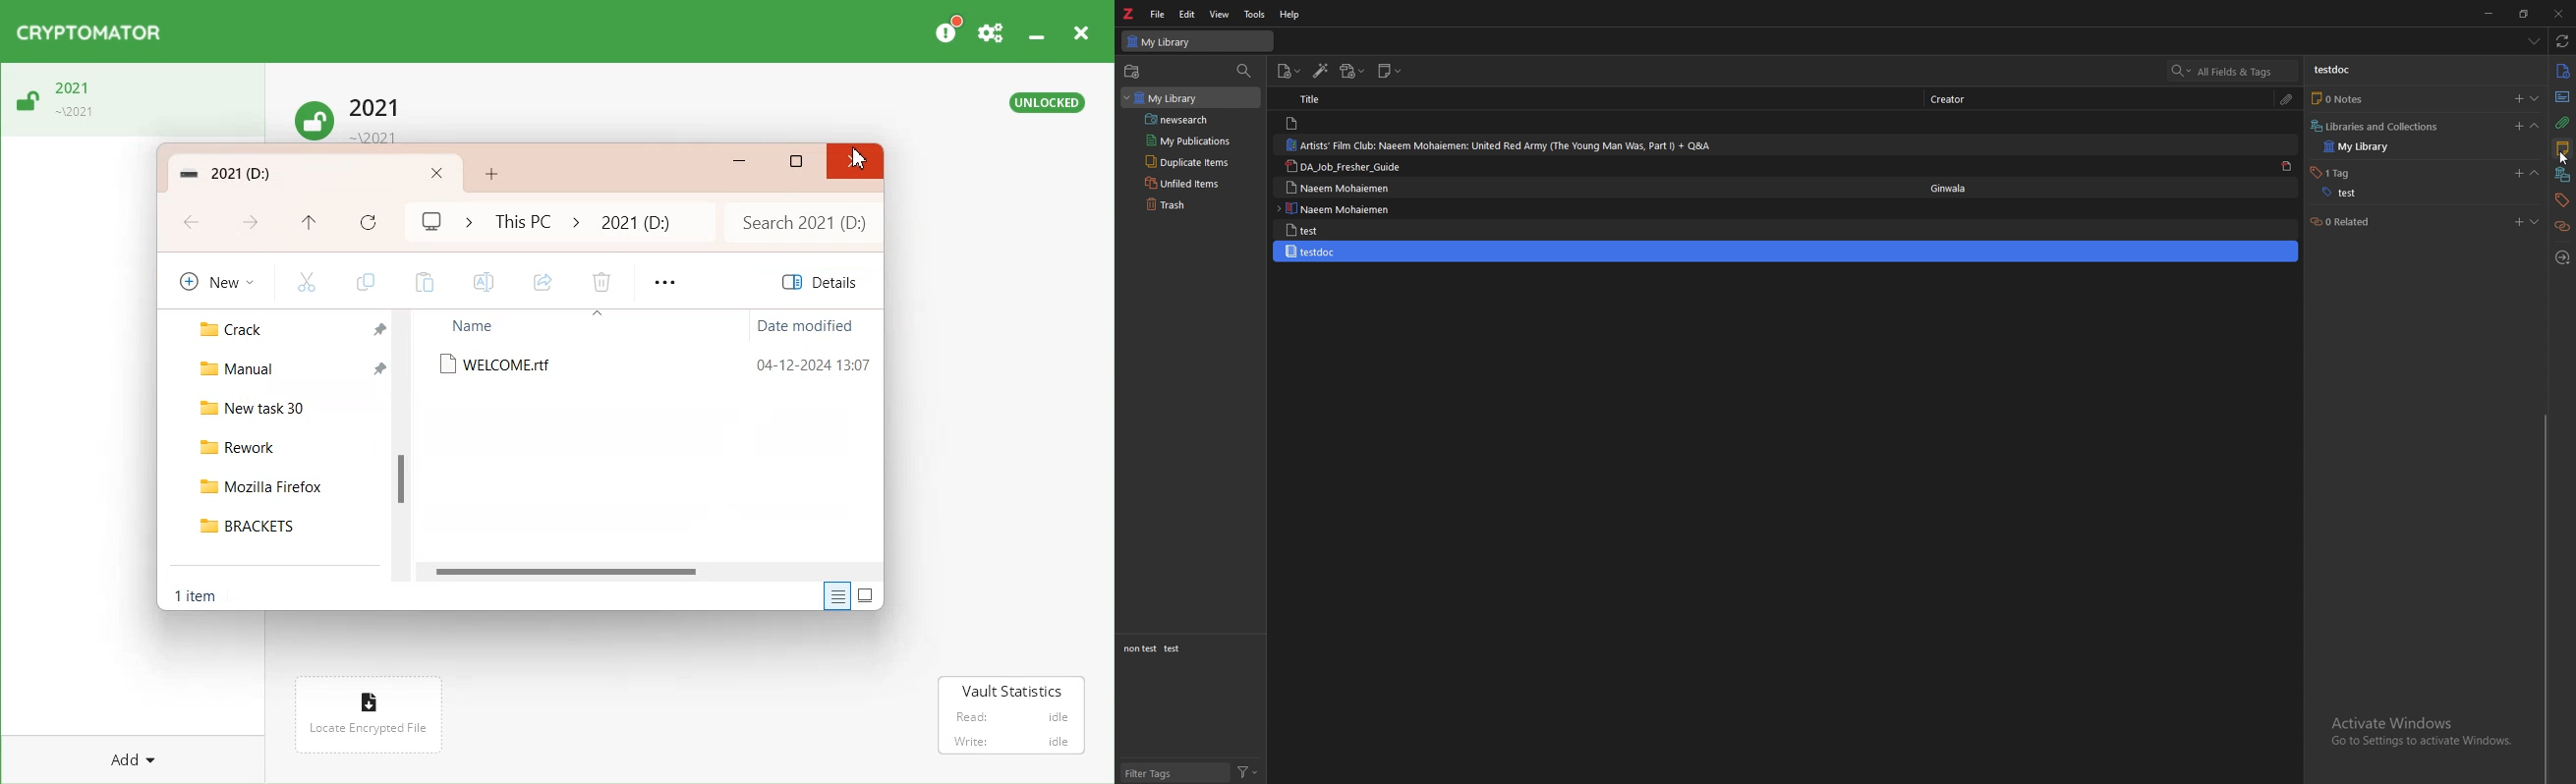 The image size is (2576, 784). I want to click on search all fields & tags, so click(2235, 71).